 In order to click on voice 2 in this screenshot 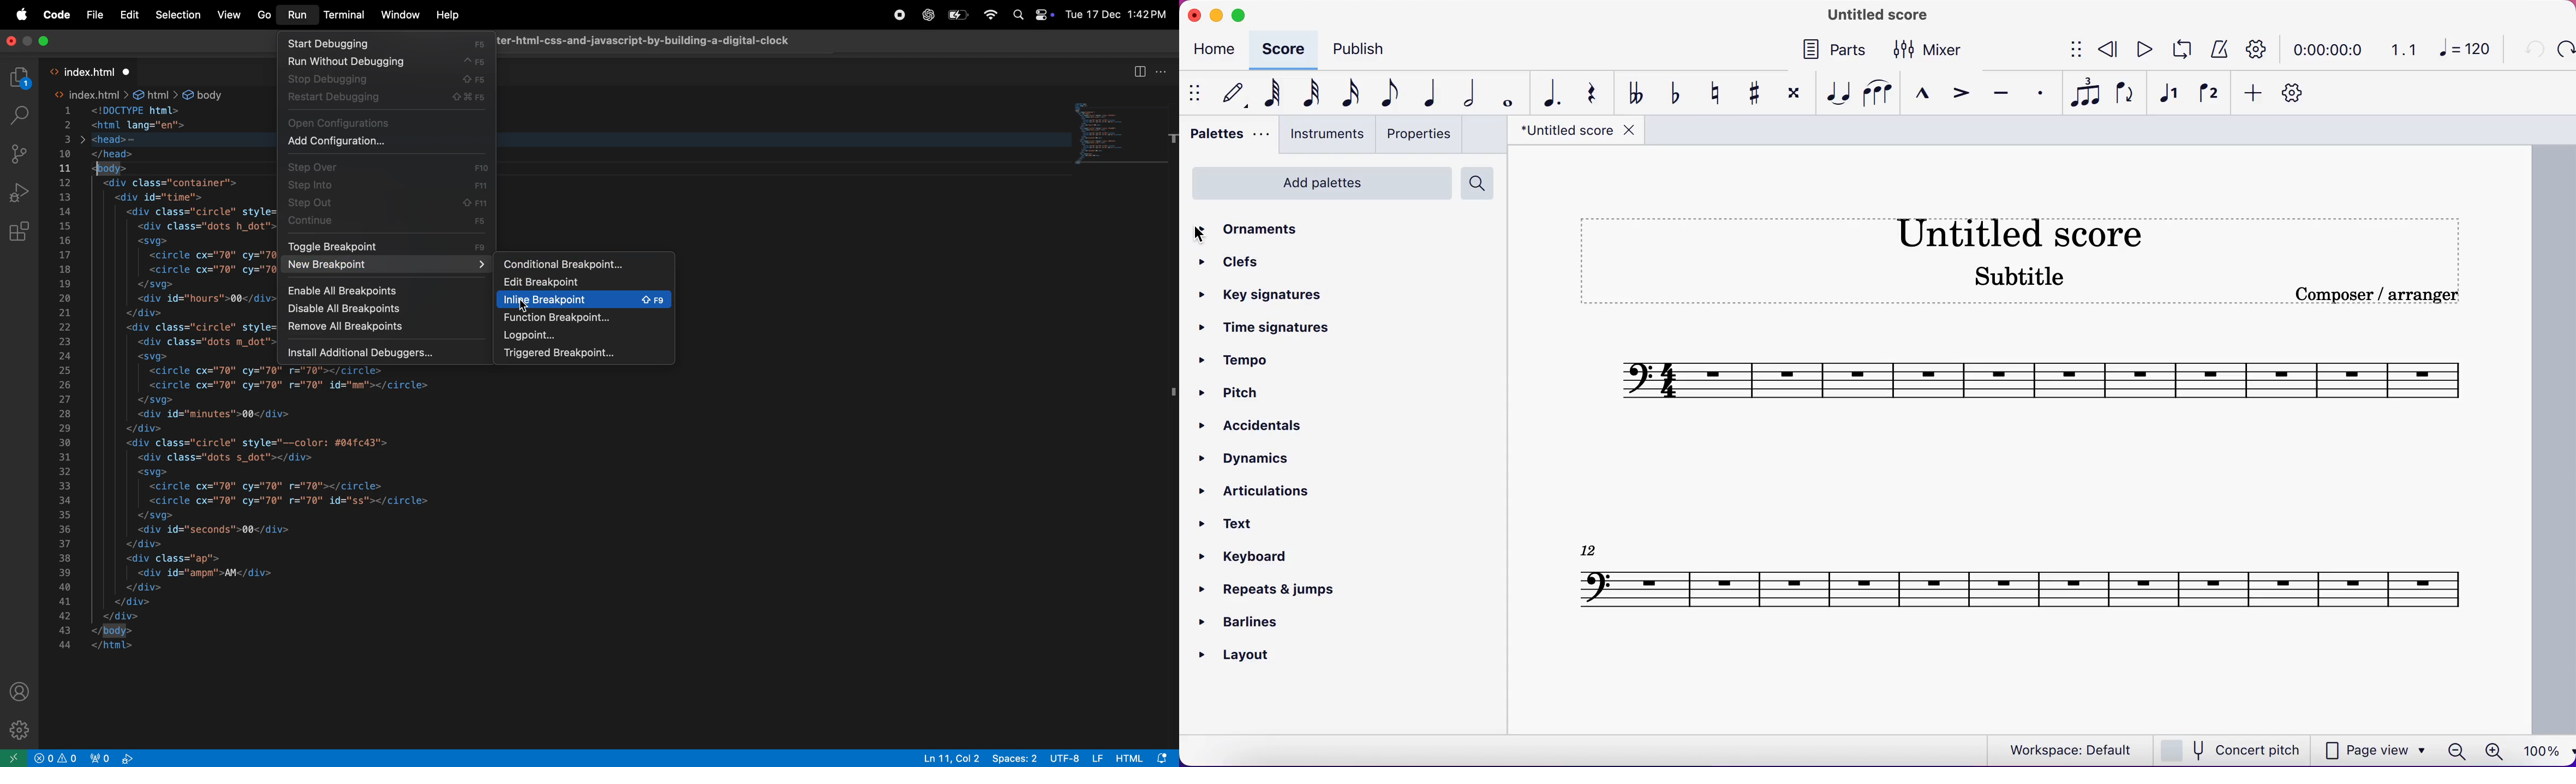, I will do `click(2208, 94)`.